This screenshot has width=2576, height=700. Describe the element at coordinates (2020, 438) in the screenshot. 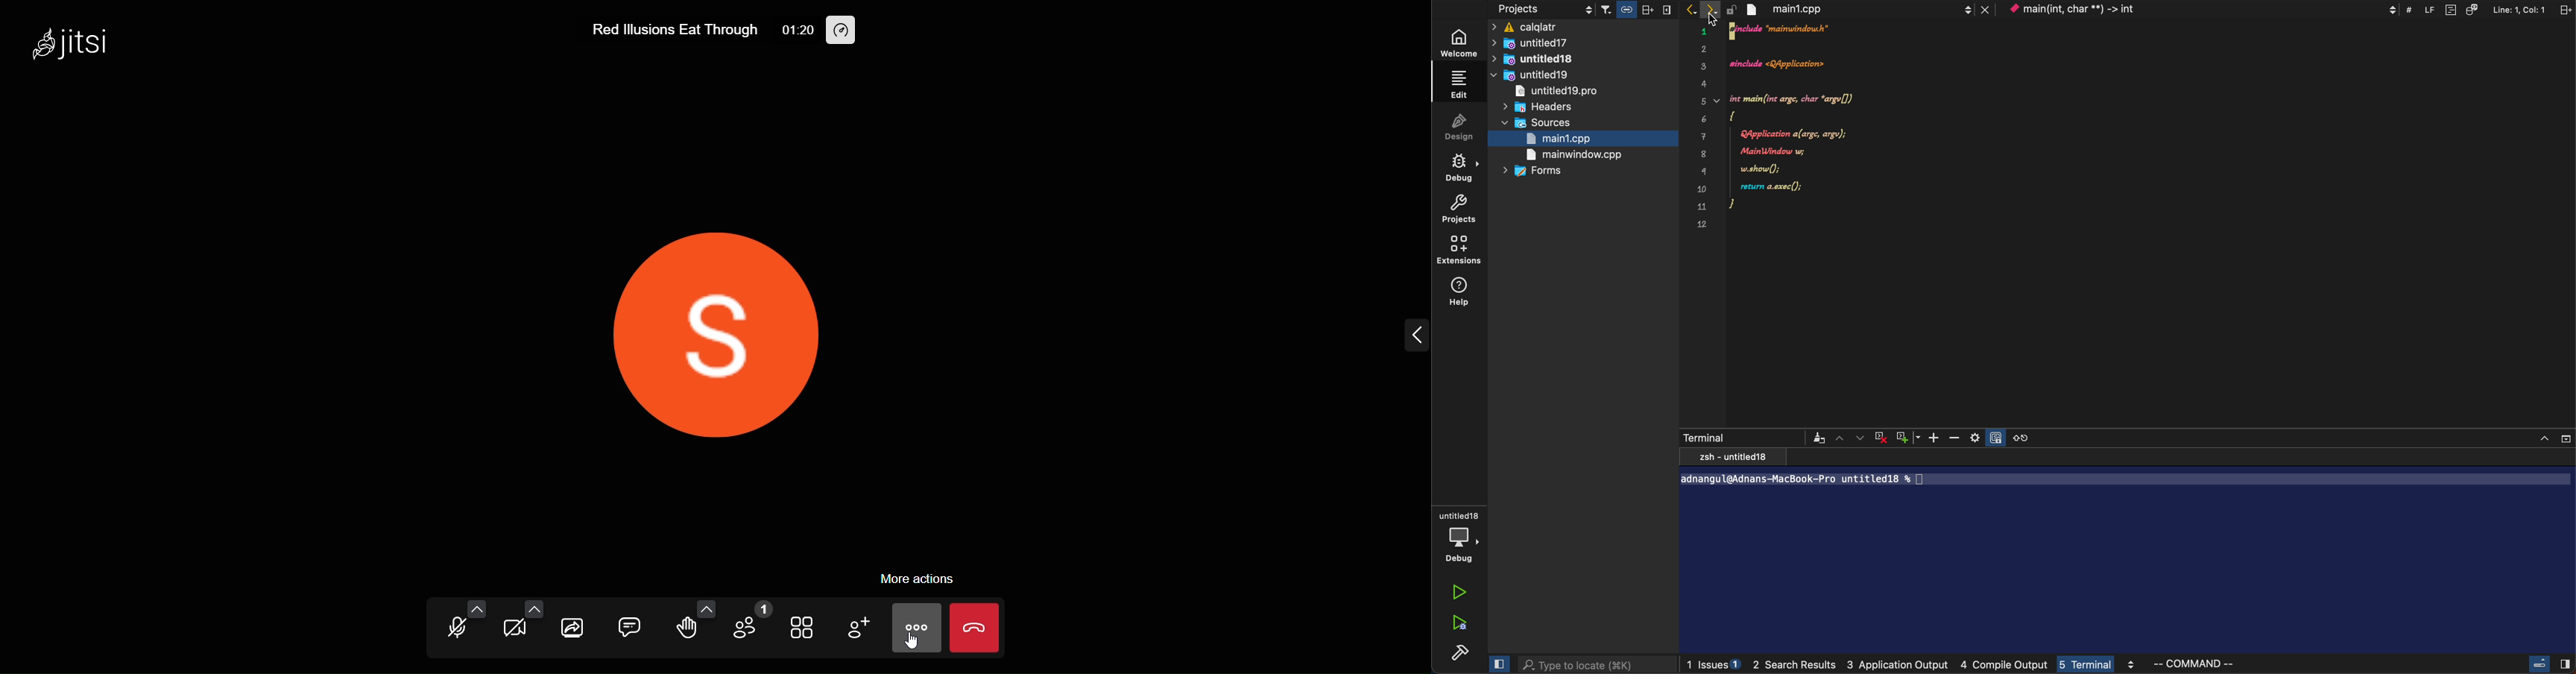

I see `open in new terminal` at that location.